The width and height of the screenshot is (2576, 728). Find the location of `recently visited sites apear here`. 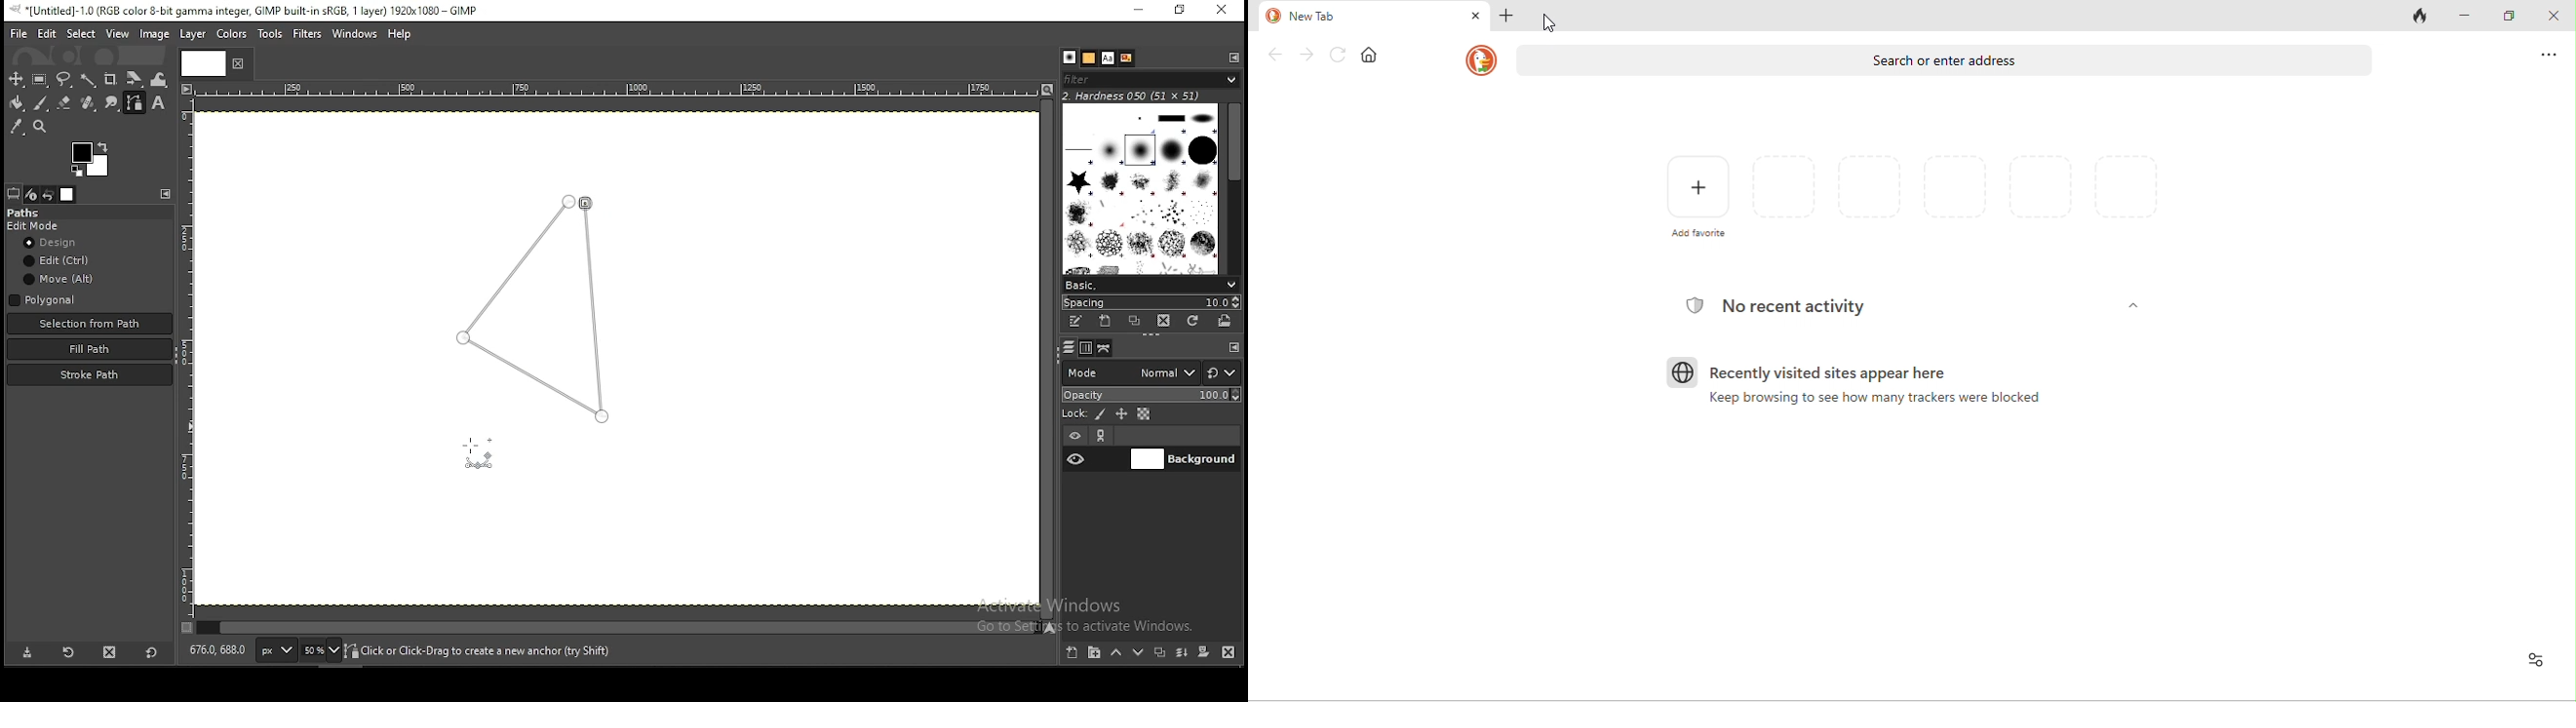

recently visited sites apear here is located at coordinates (1883, 371).